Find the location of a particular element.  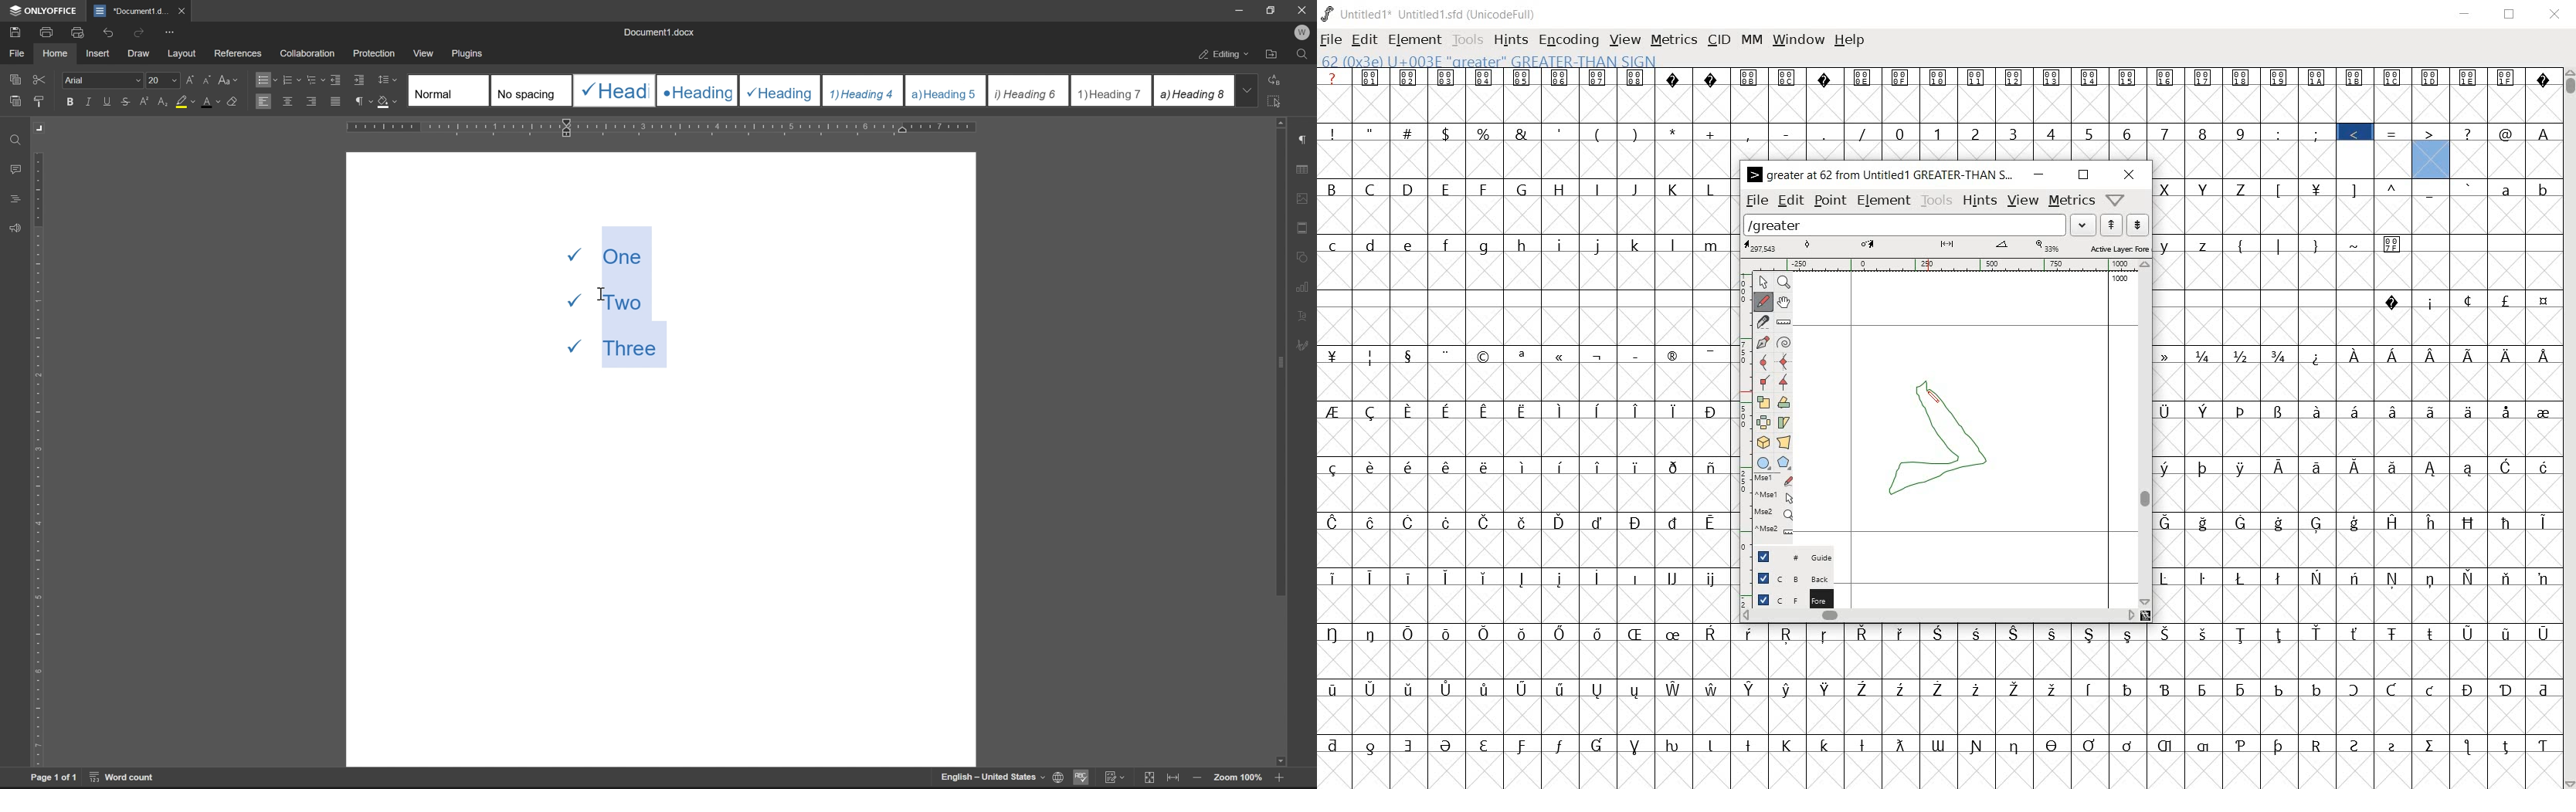

zoom in is located at coordinates (1277, 779).